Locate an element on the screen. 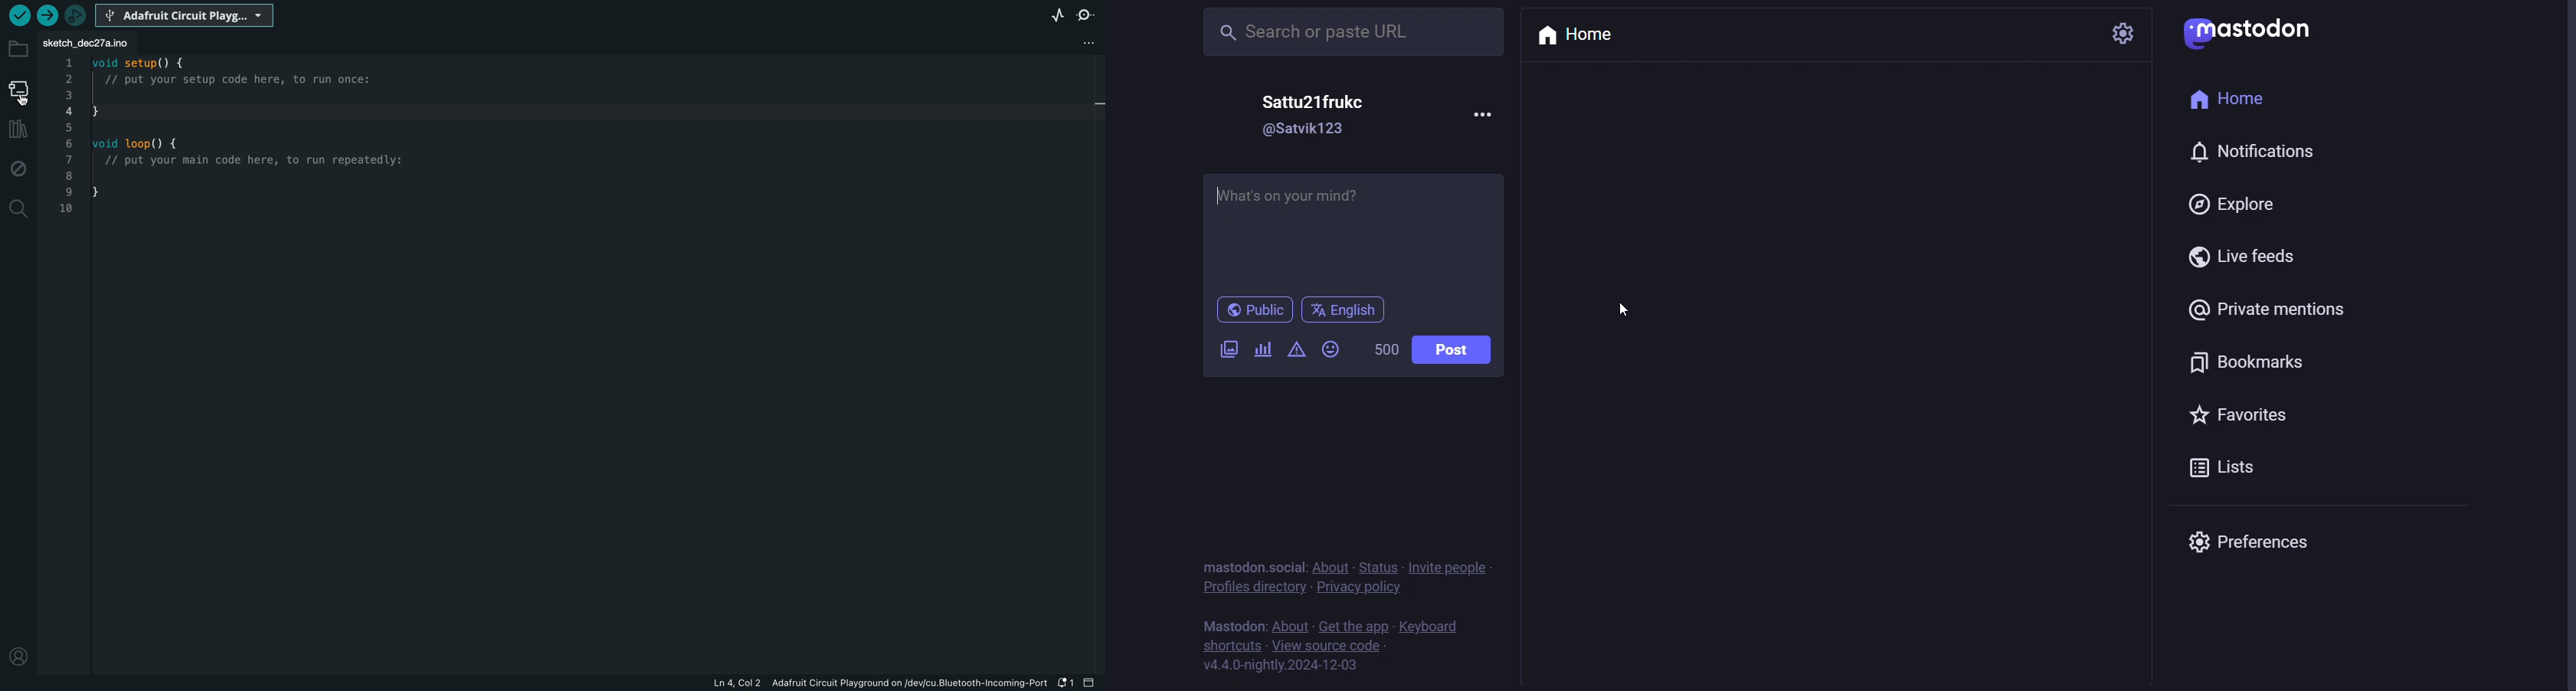 This screenshot has height=700, width=2576. notification is located at coordinates (2254, 147).